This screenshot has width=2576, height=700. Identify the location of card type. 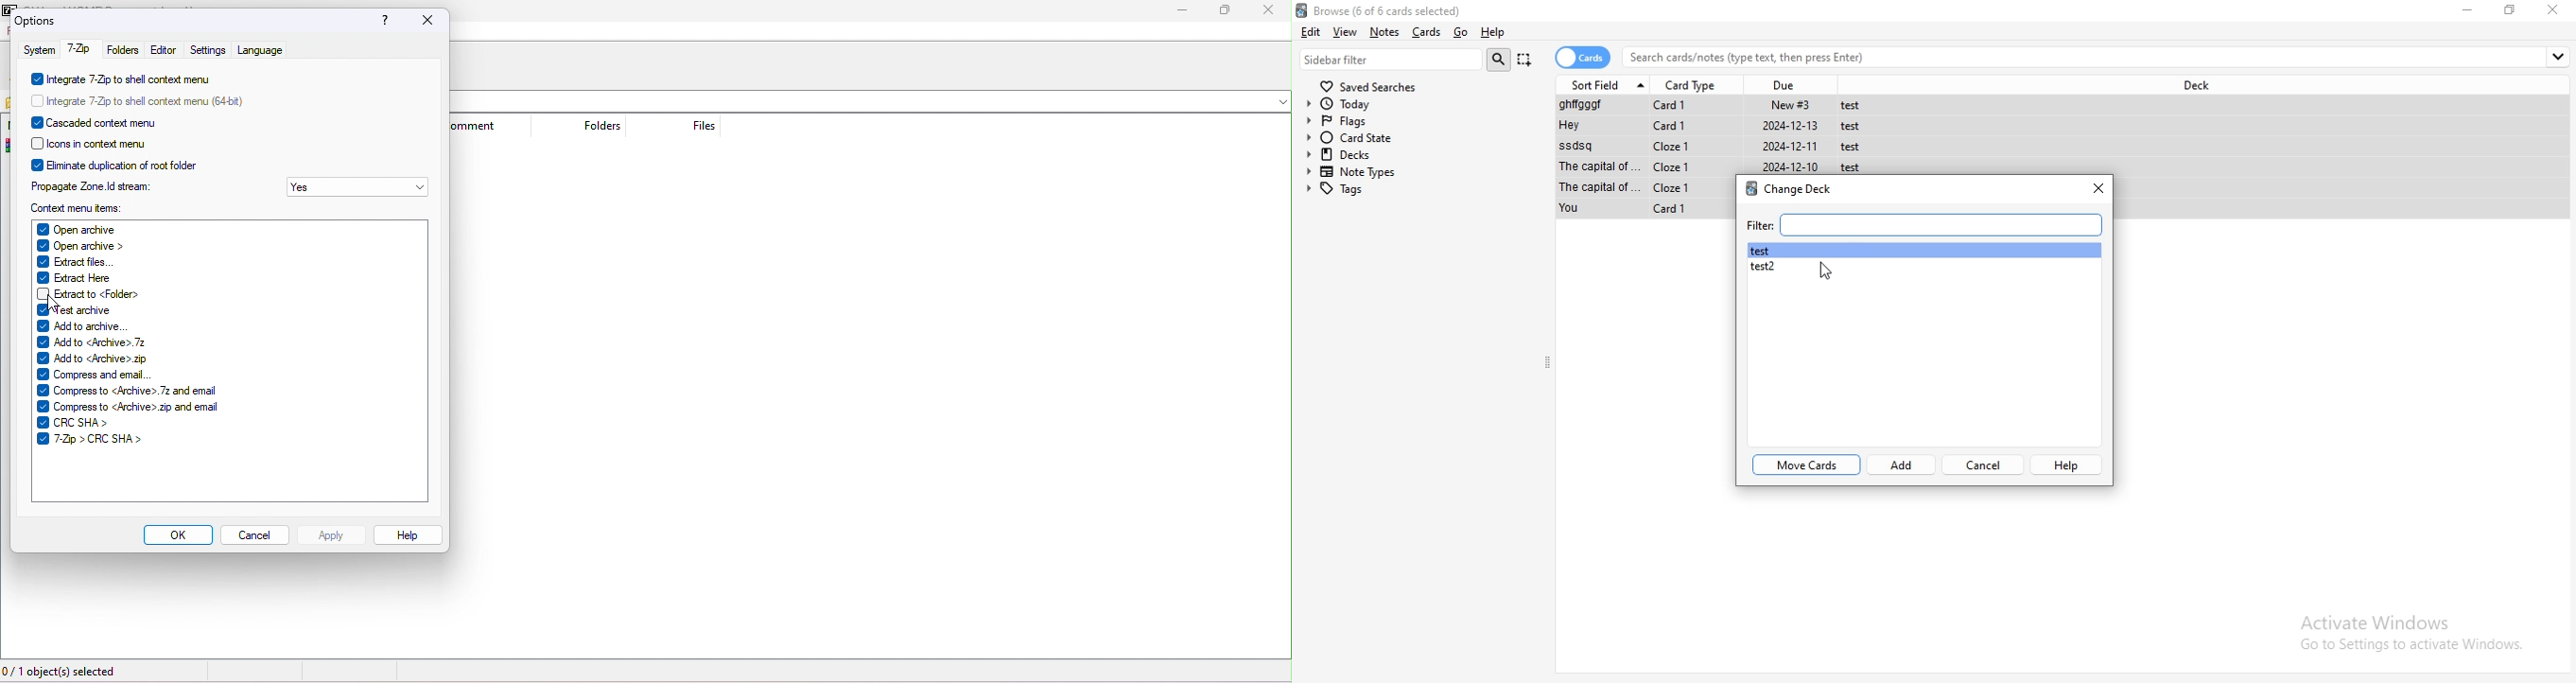
(1694, 84).